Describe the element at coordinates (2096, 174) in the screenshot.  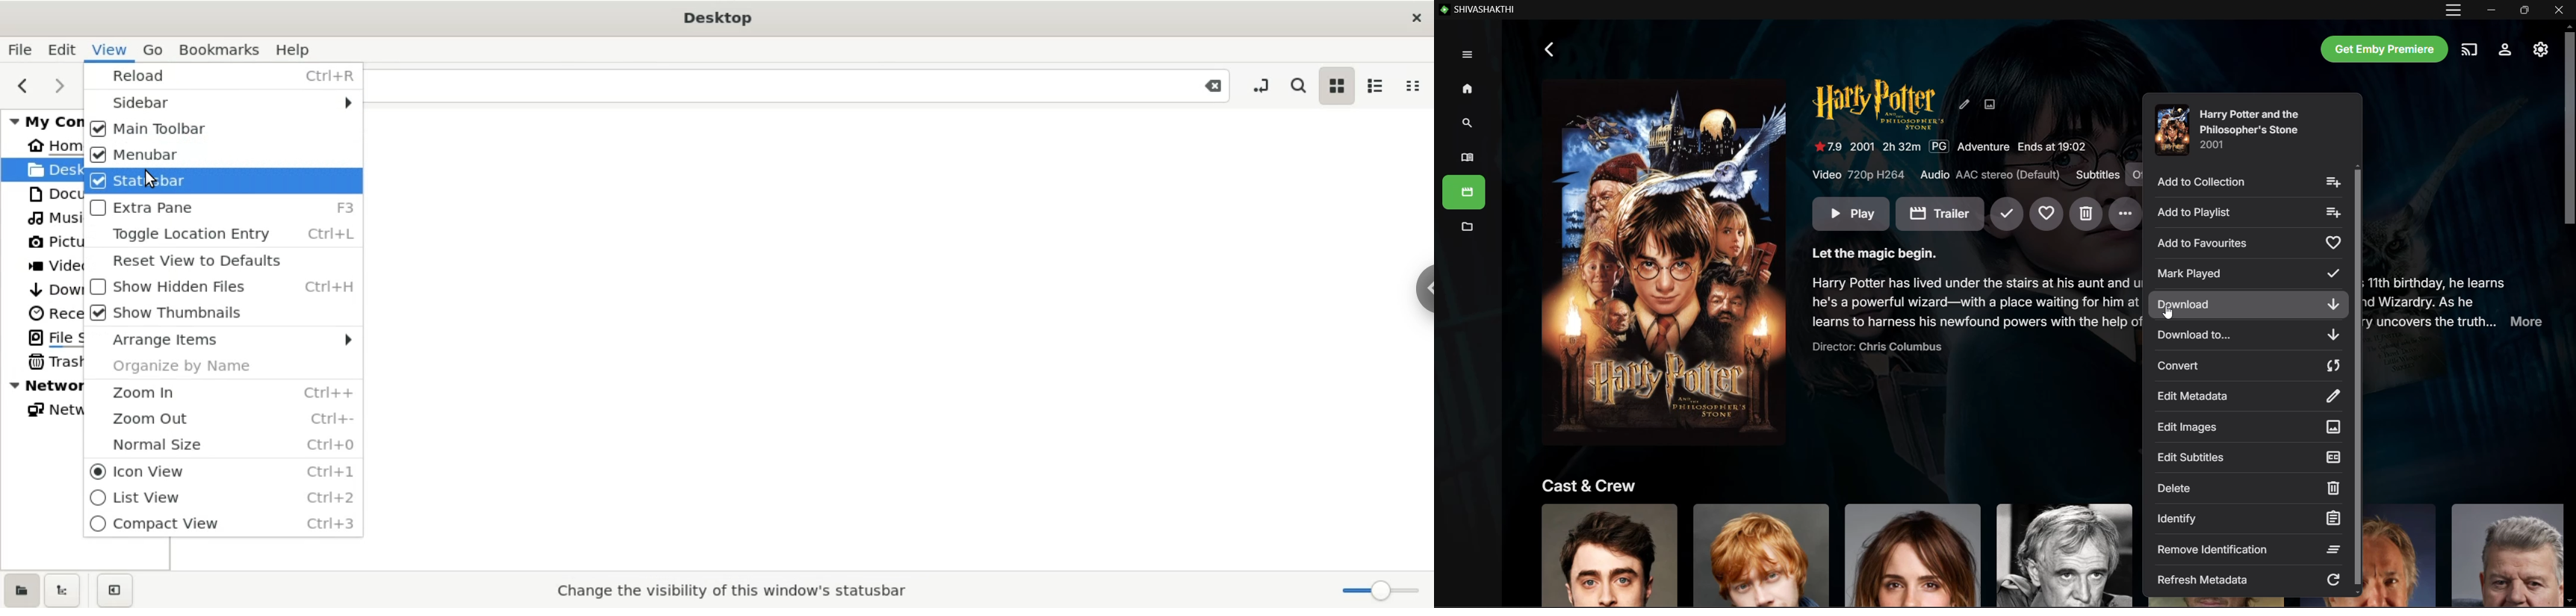
I see `Subtitles` at that location.